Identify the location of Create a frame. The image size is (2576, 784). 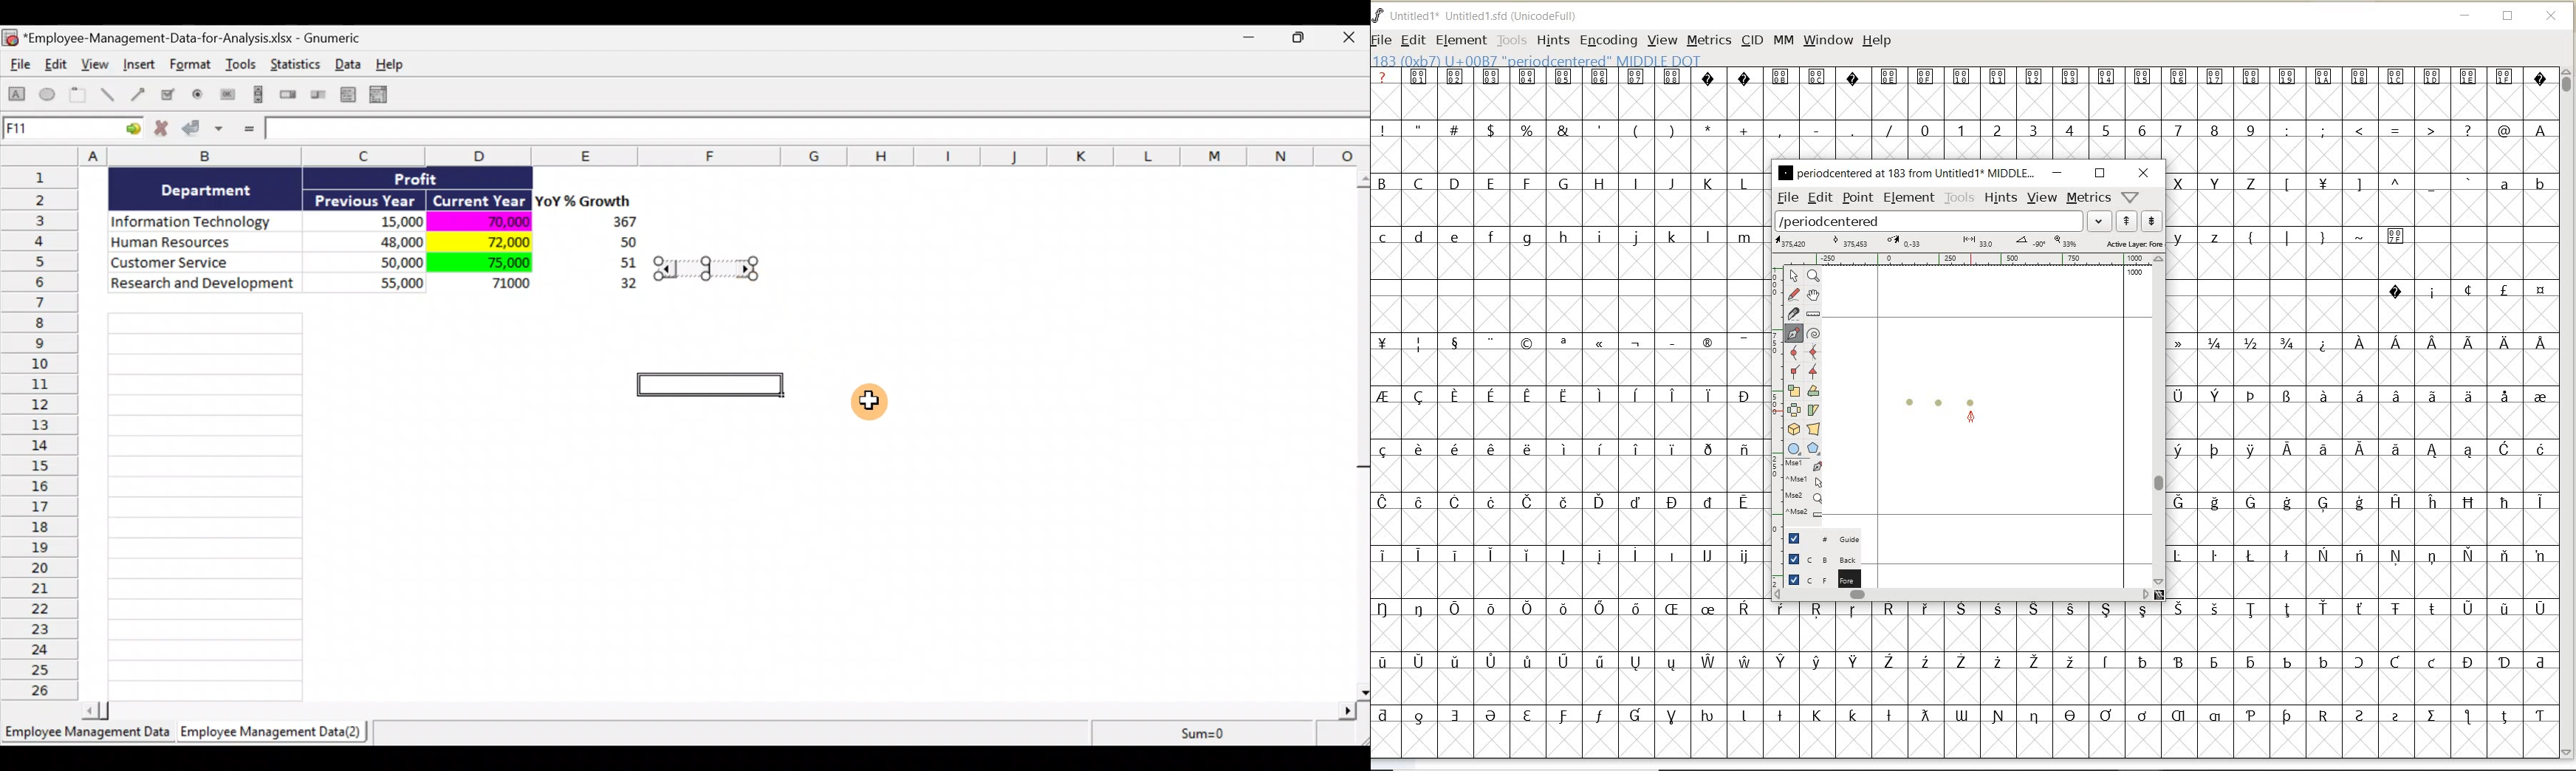
(78, 96).